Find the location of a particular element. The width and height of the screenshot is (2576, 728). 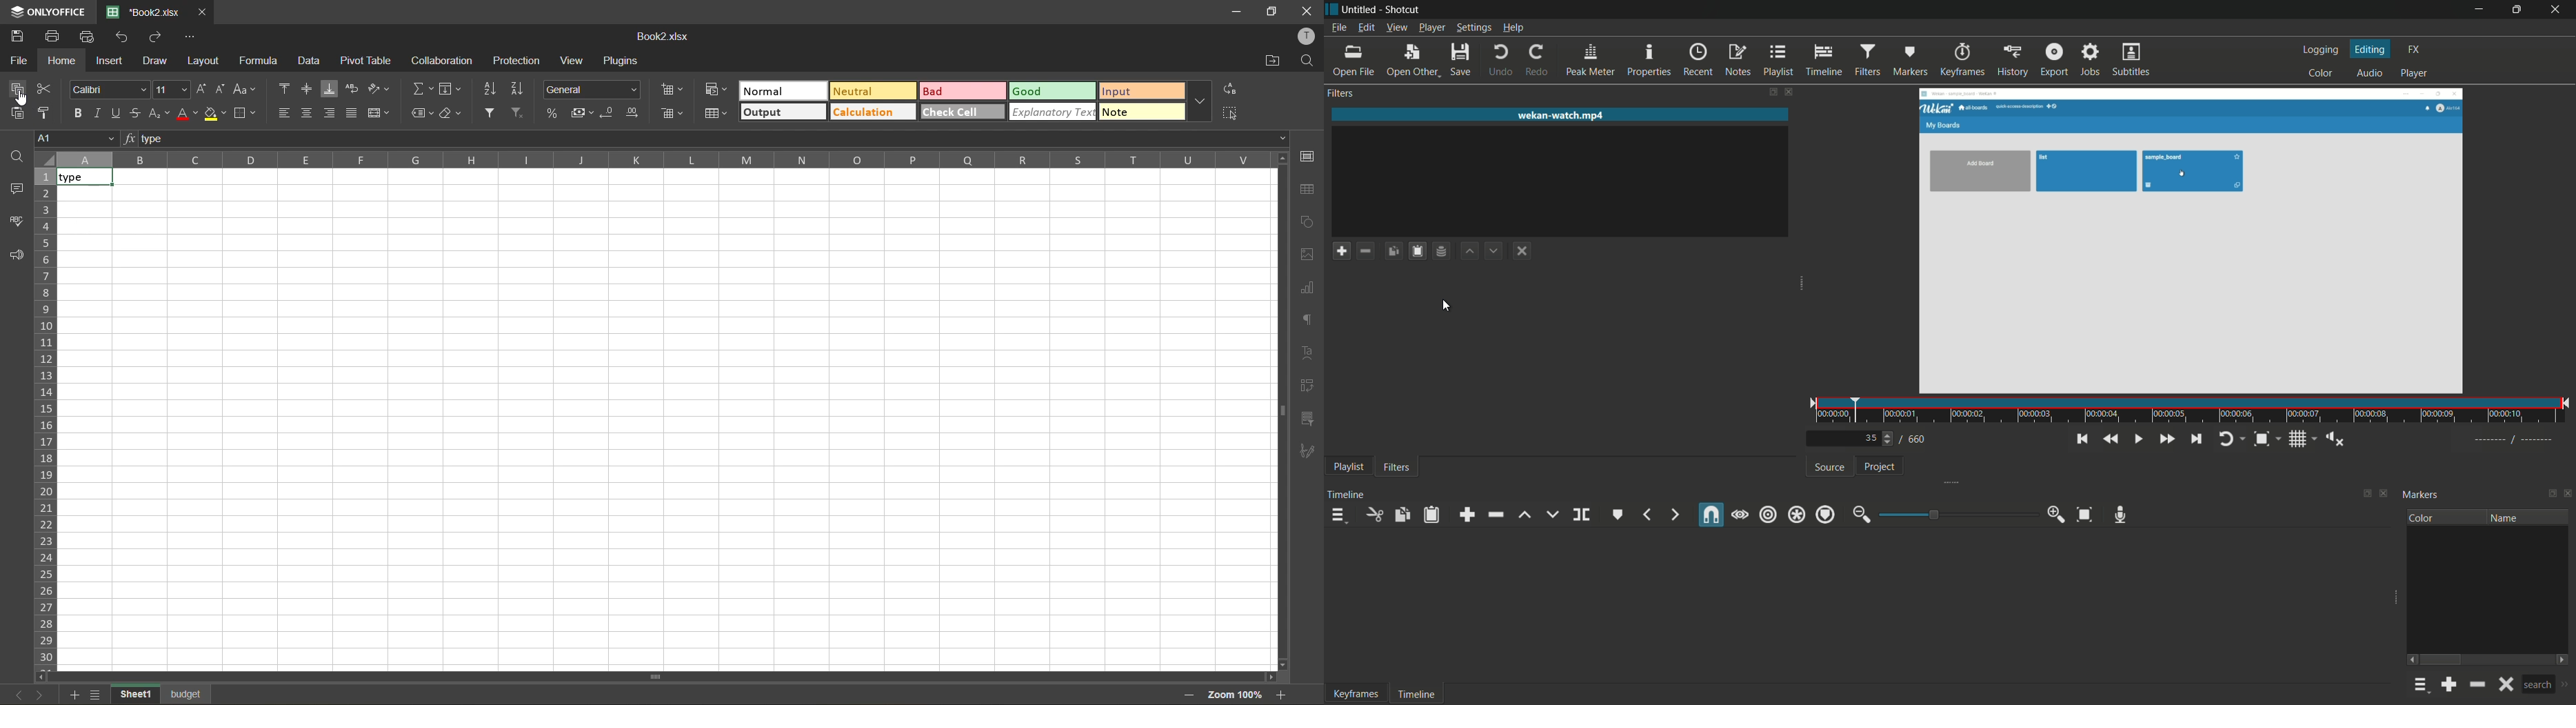

paste is located at coordinates (13, 113).